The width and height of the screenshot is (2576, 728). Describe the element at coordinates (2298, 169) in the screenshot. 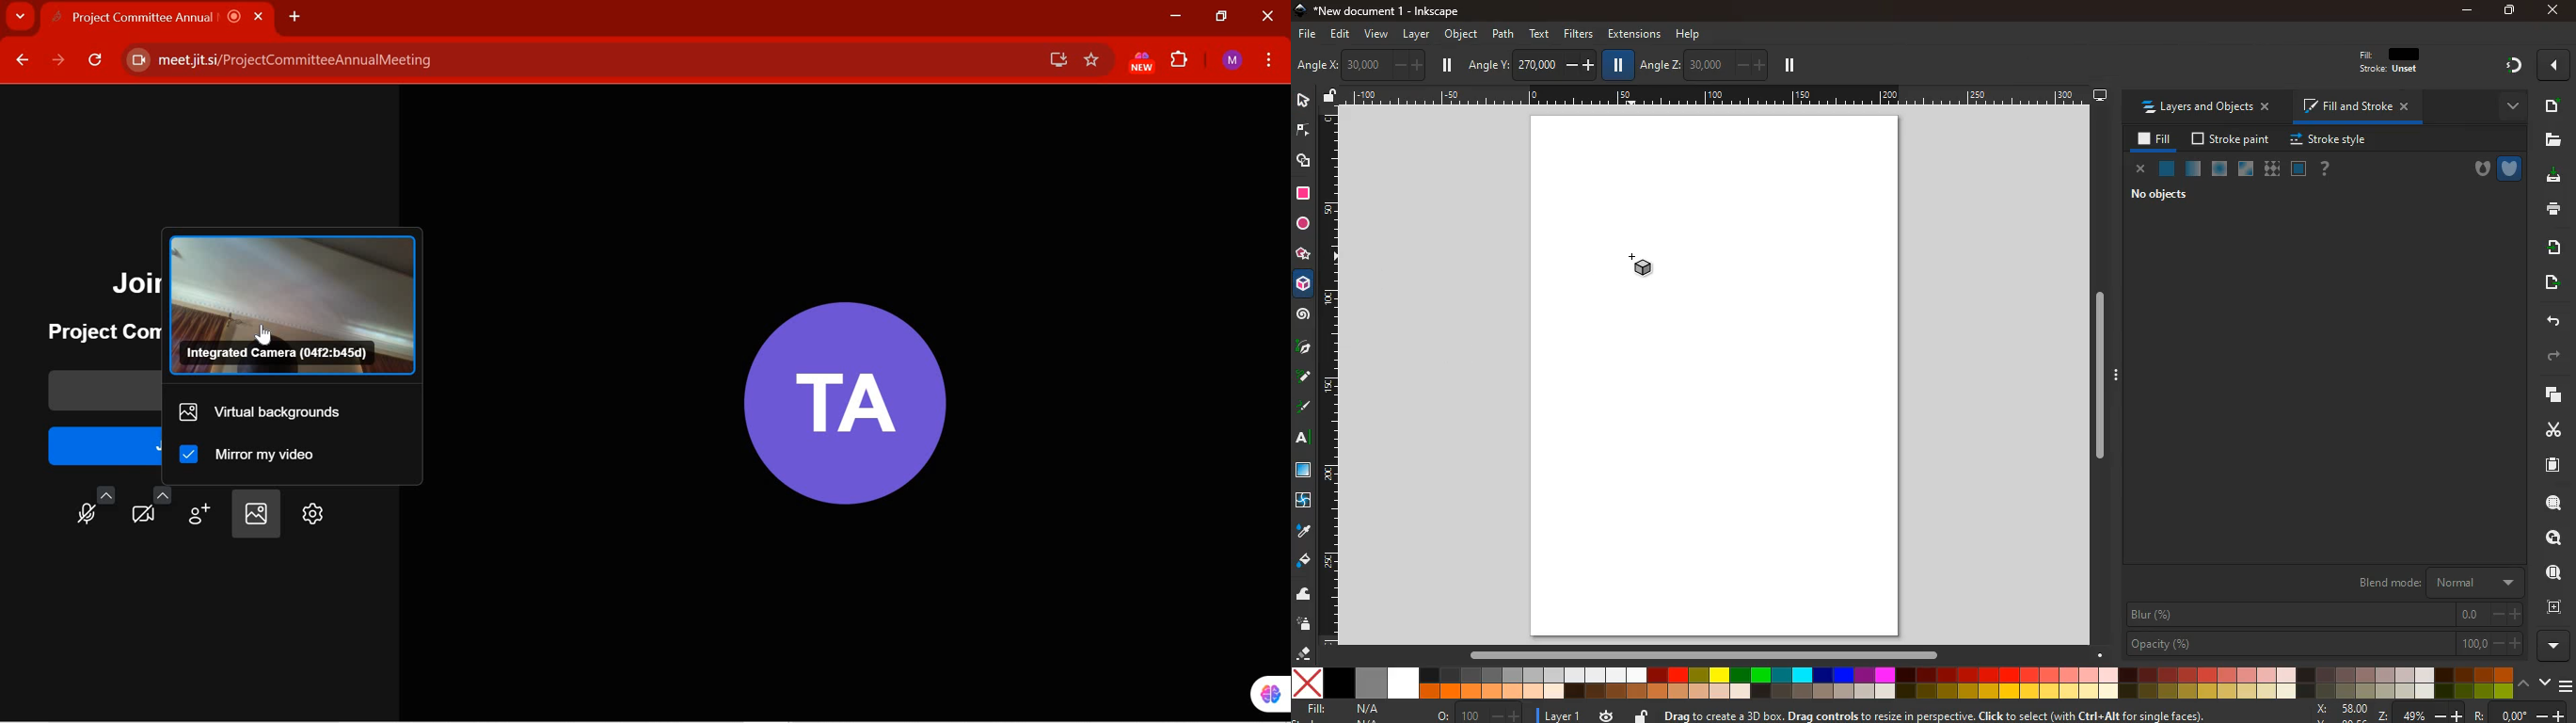

I see `frame` at that location.